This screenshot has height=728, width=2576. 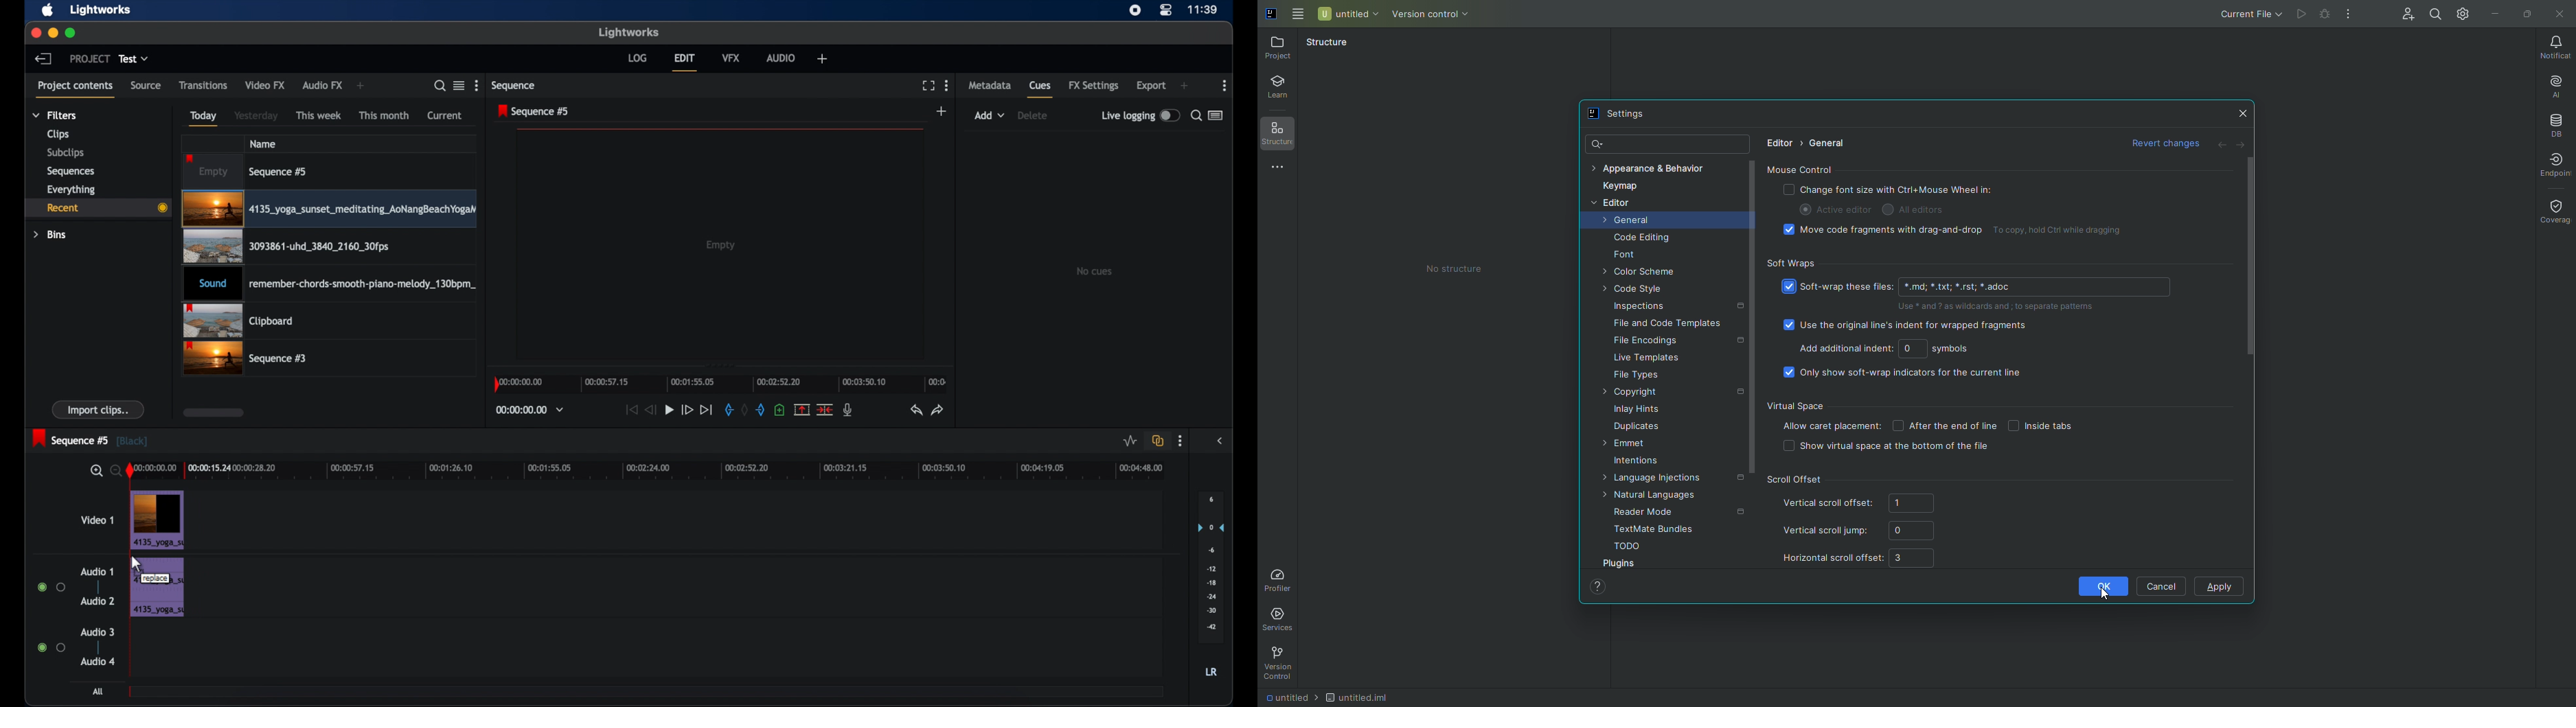 What do you see at coordinates (802, 410) in the screenshot?
I see `remove  marked section` at bounding box center [802, 410].